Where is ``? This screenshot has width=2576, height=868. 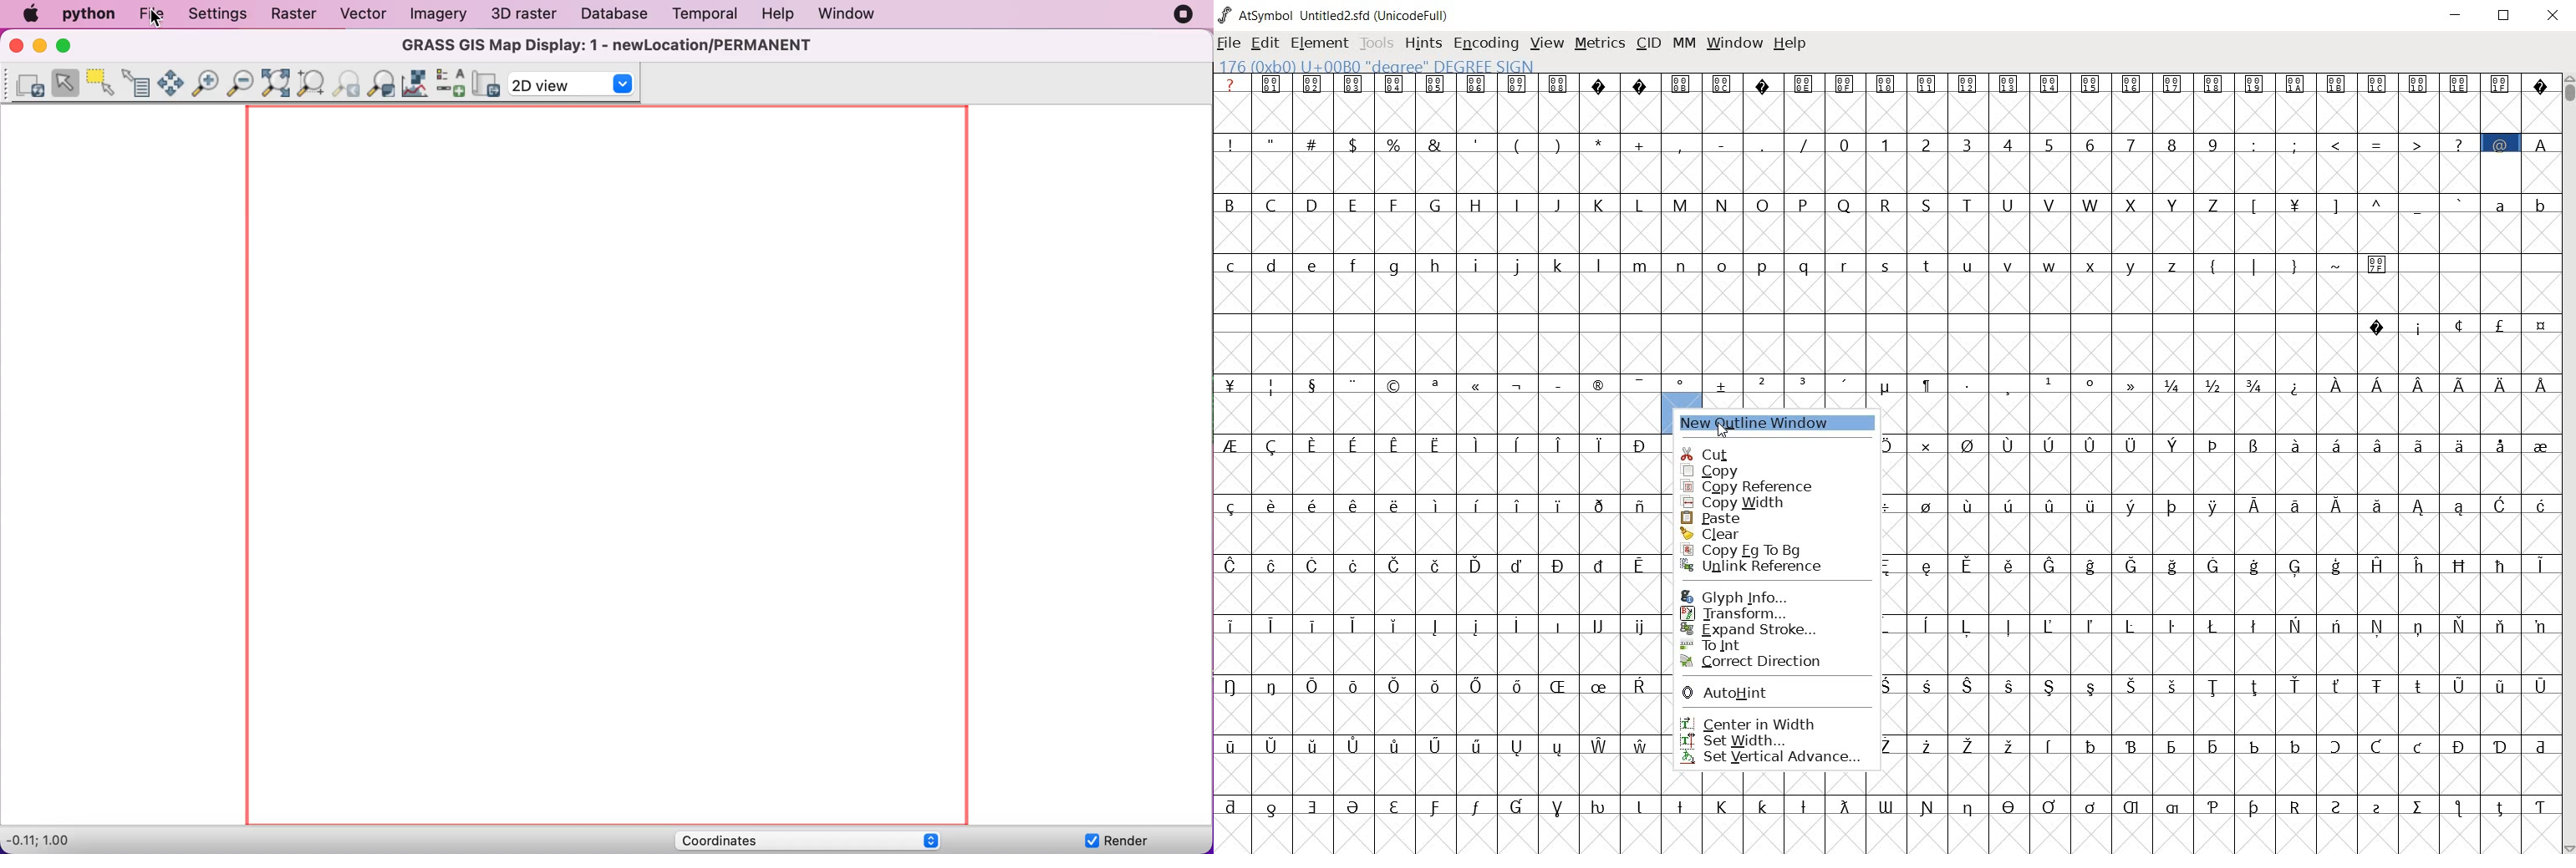  is located at coordinates (1439, 503).